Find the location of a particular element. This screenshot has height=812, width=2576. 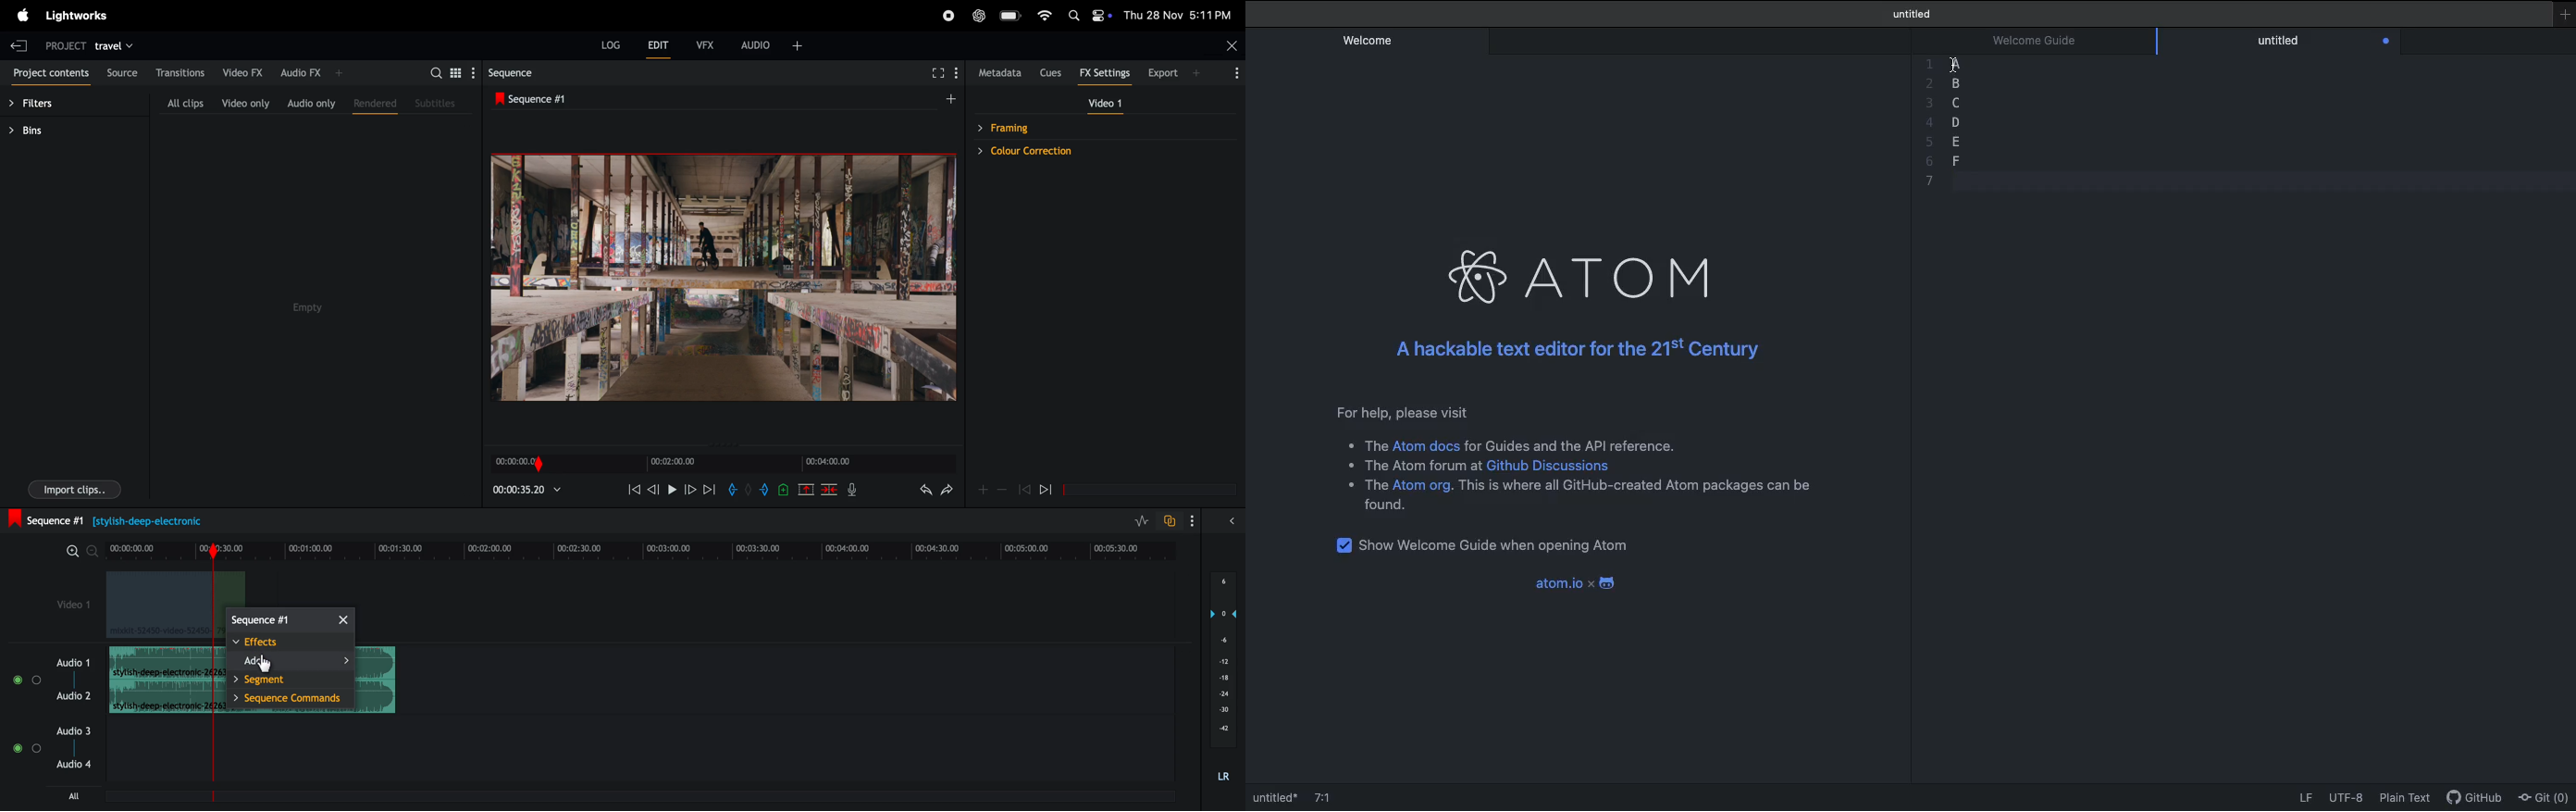

audio fx is located at coordinates (319, 70).